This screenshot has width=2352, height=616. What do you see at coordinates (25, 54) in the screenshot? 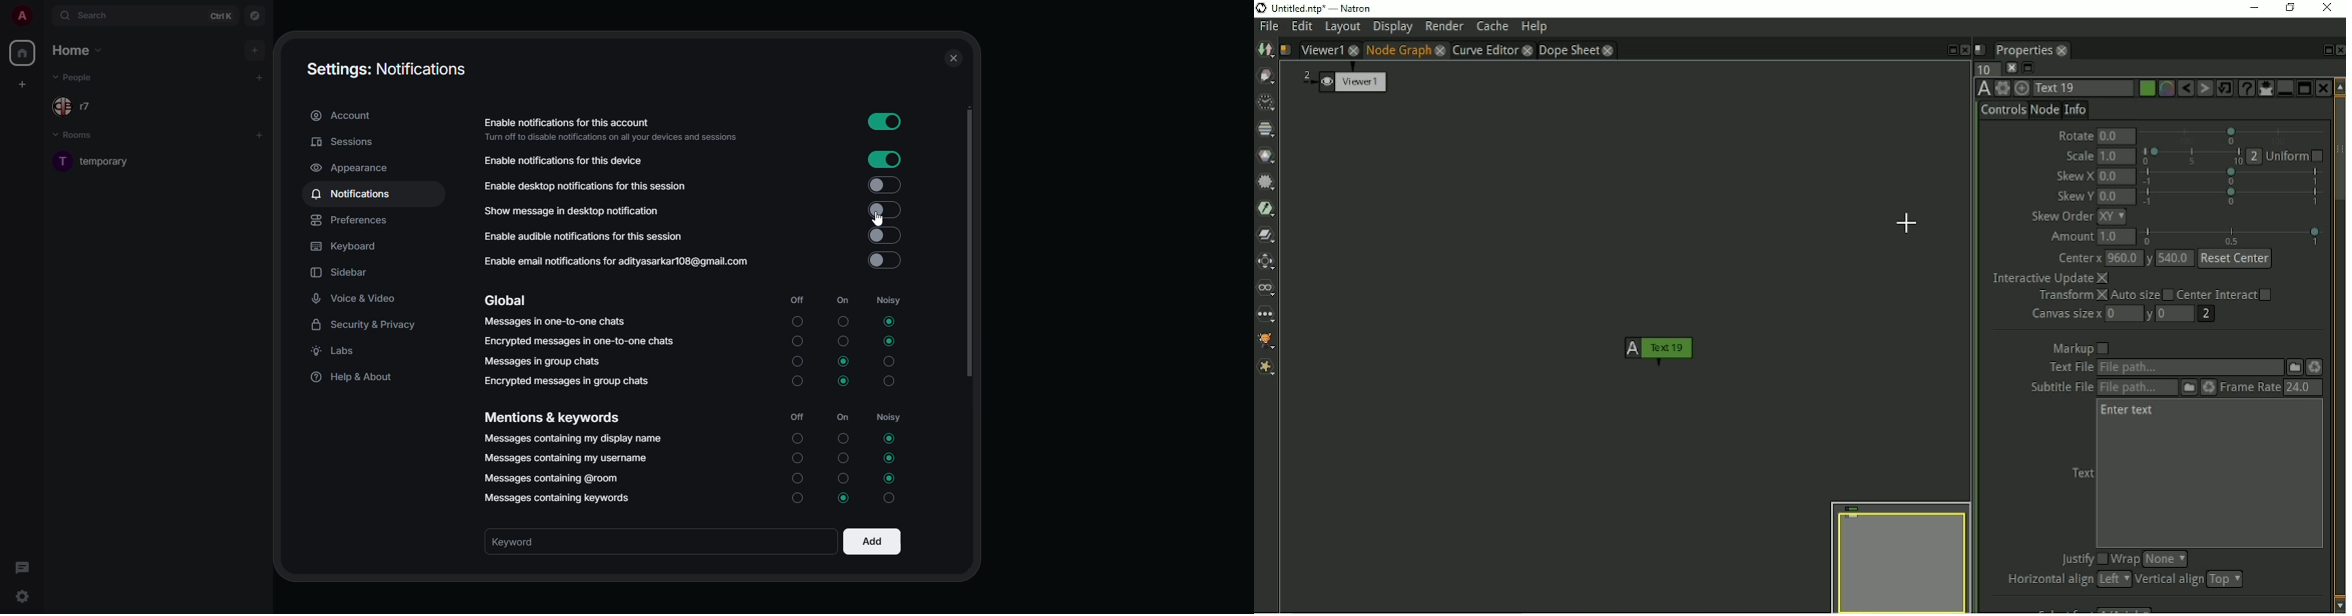
I see `home` at bounding box center [25, 54].